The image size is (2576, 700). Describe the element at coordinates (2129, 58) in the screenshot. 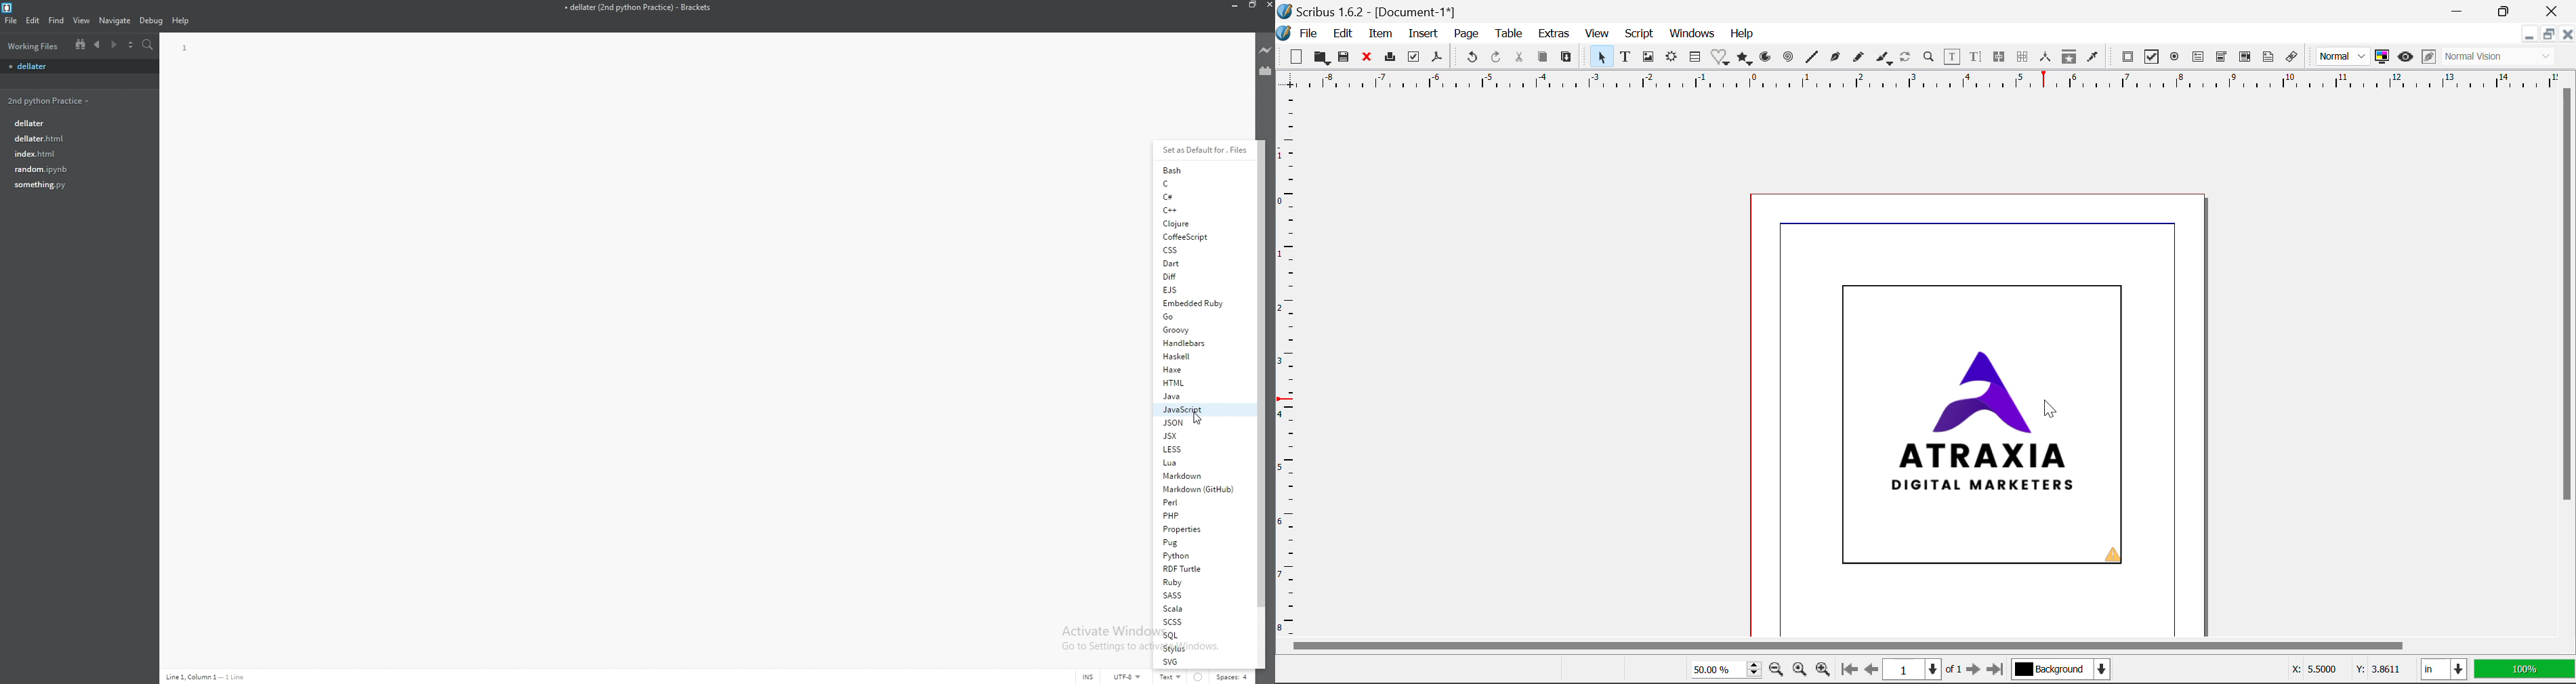

I see `Pdf Push Button` at that location.